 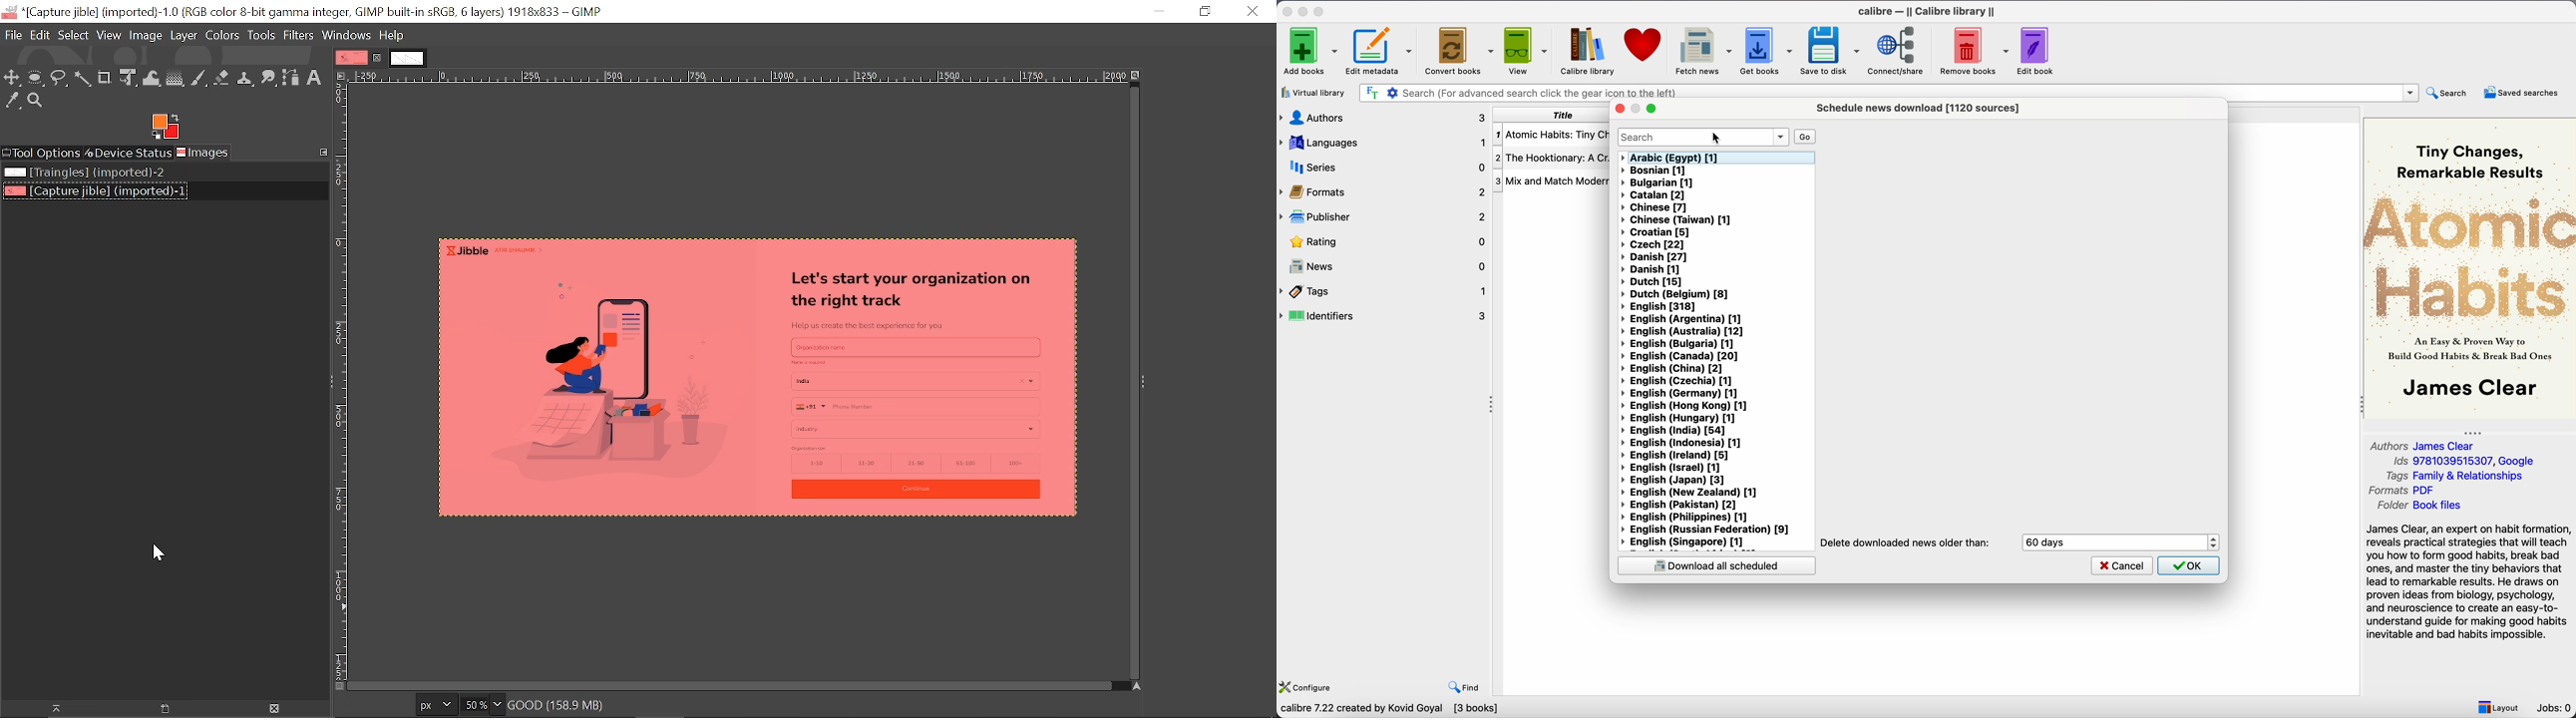 I want to click on Colors, so click(x=222, y=35).